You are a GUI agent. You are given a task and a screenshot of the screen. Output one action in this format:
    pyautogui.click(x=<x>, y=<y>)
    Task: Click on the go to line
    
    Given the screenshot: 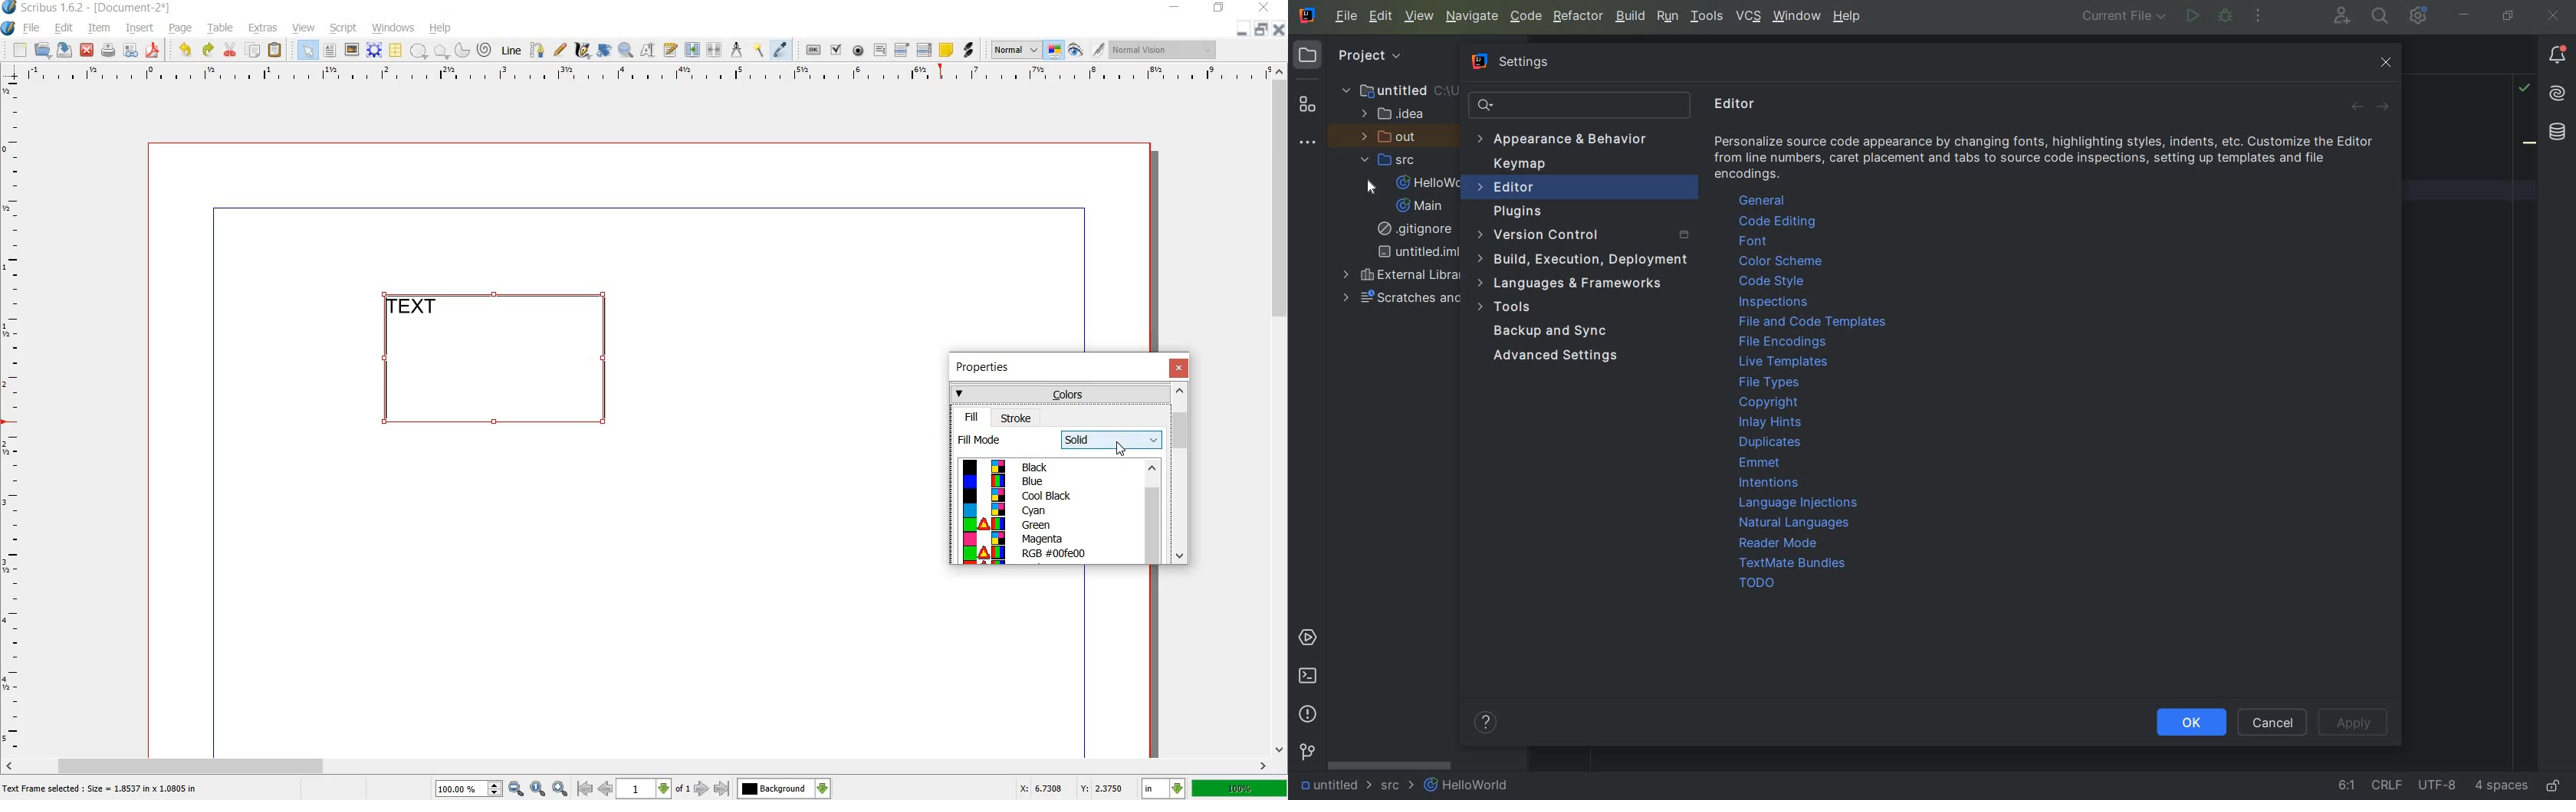 What is the action you would take?
    pyautogui.click(x=2346, y=785)
    